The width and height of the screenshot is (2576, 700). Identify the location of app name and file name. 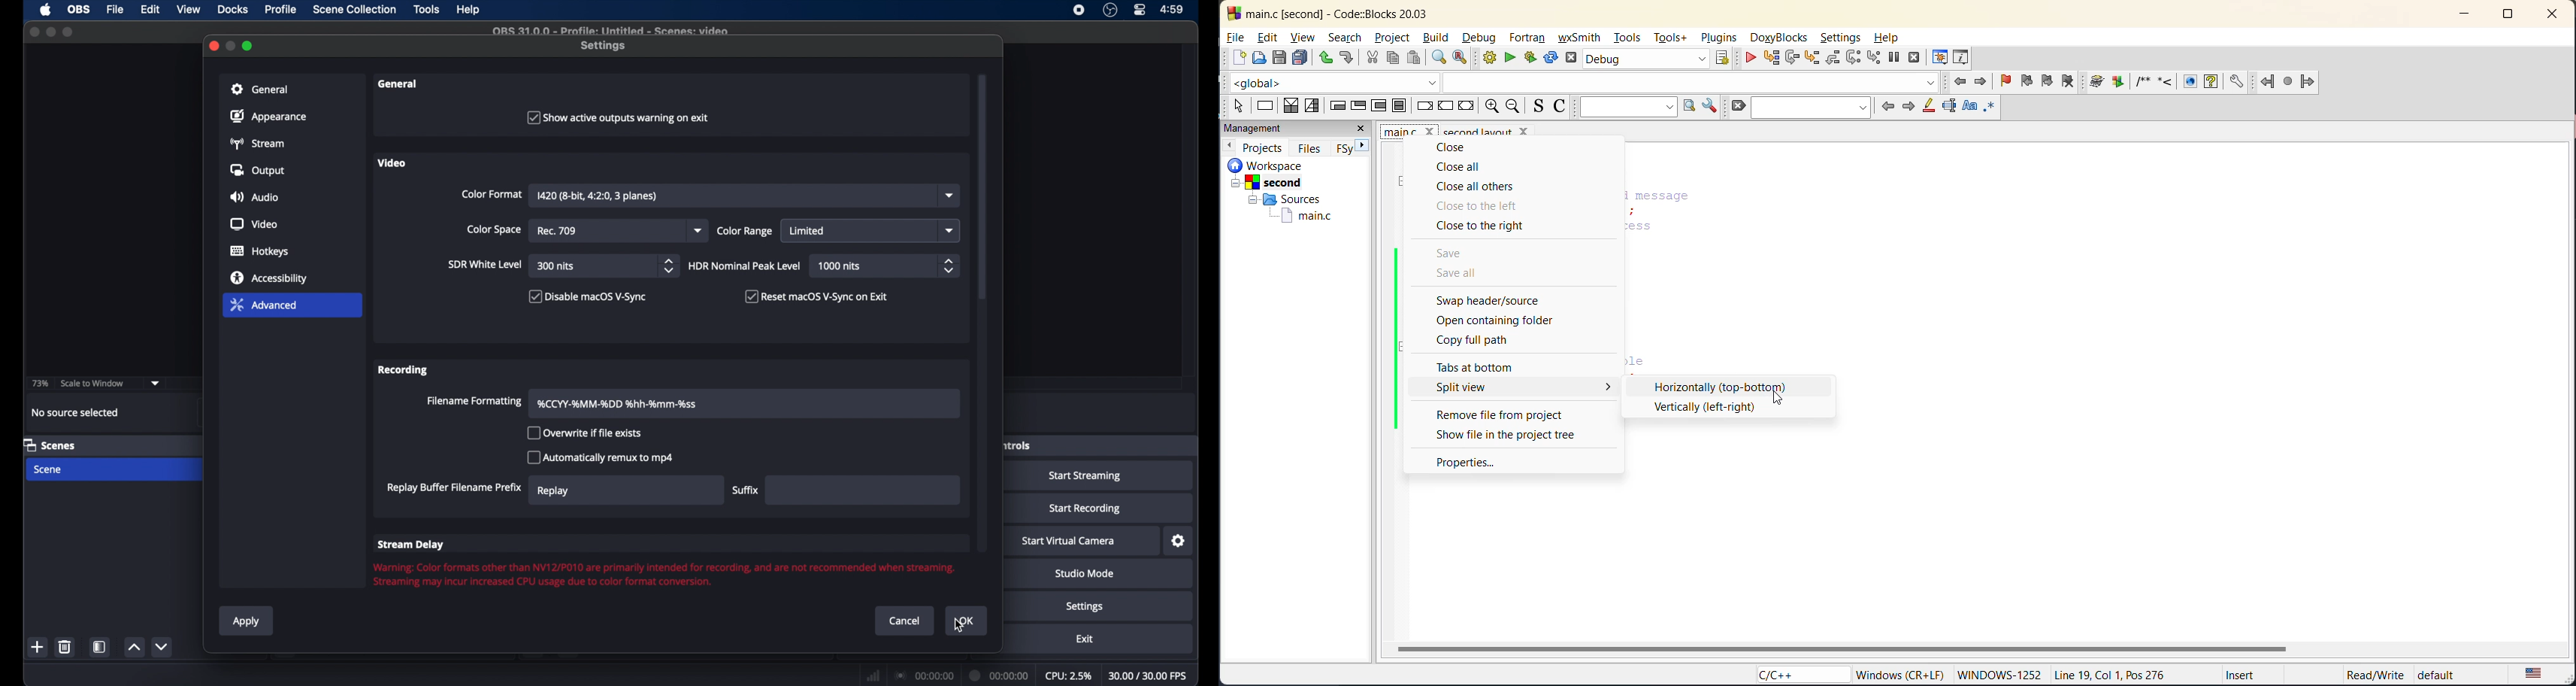
(1362, 12).